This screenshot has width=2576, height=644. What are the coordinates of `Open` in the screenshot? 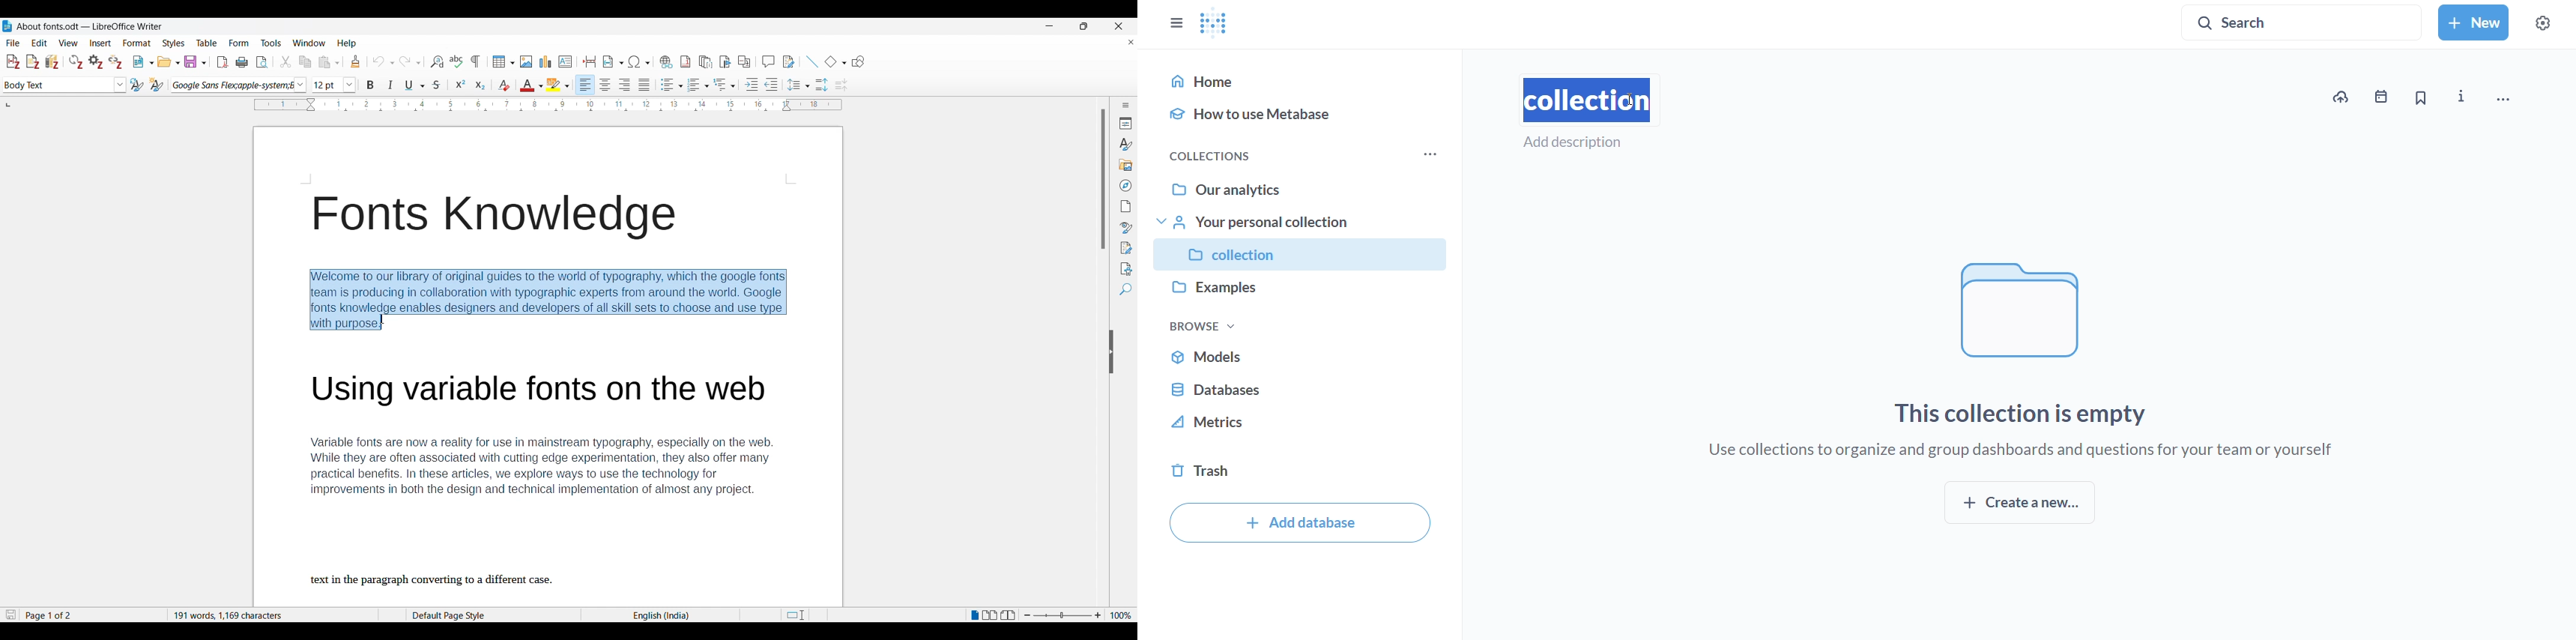 It's located at (169, 62).